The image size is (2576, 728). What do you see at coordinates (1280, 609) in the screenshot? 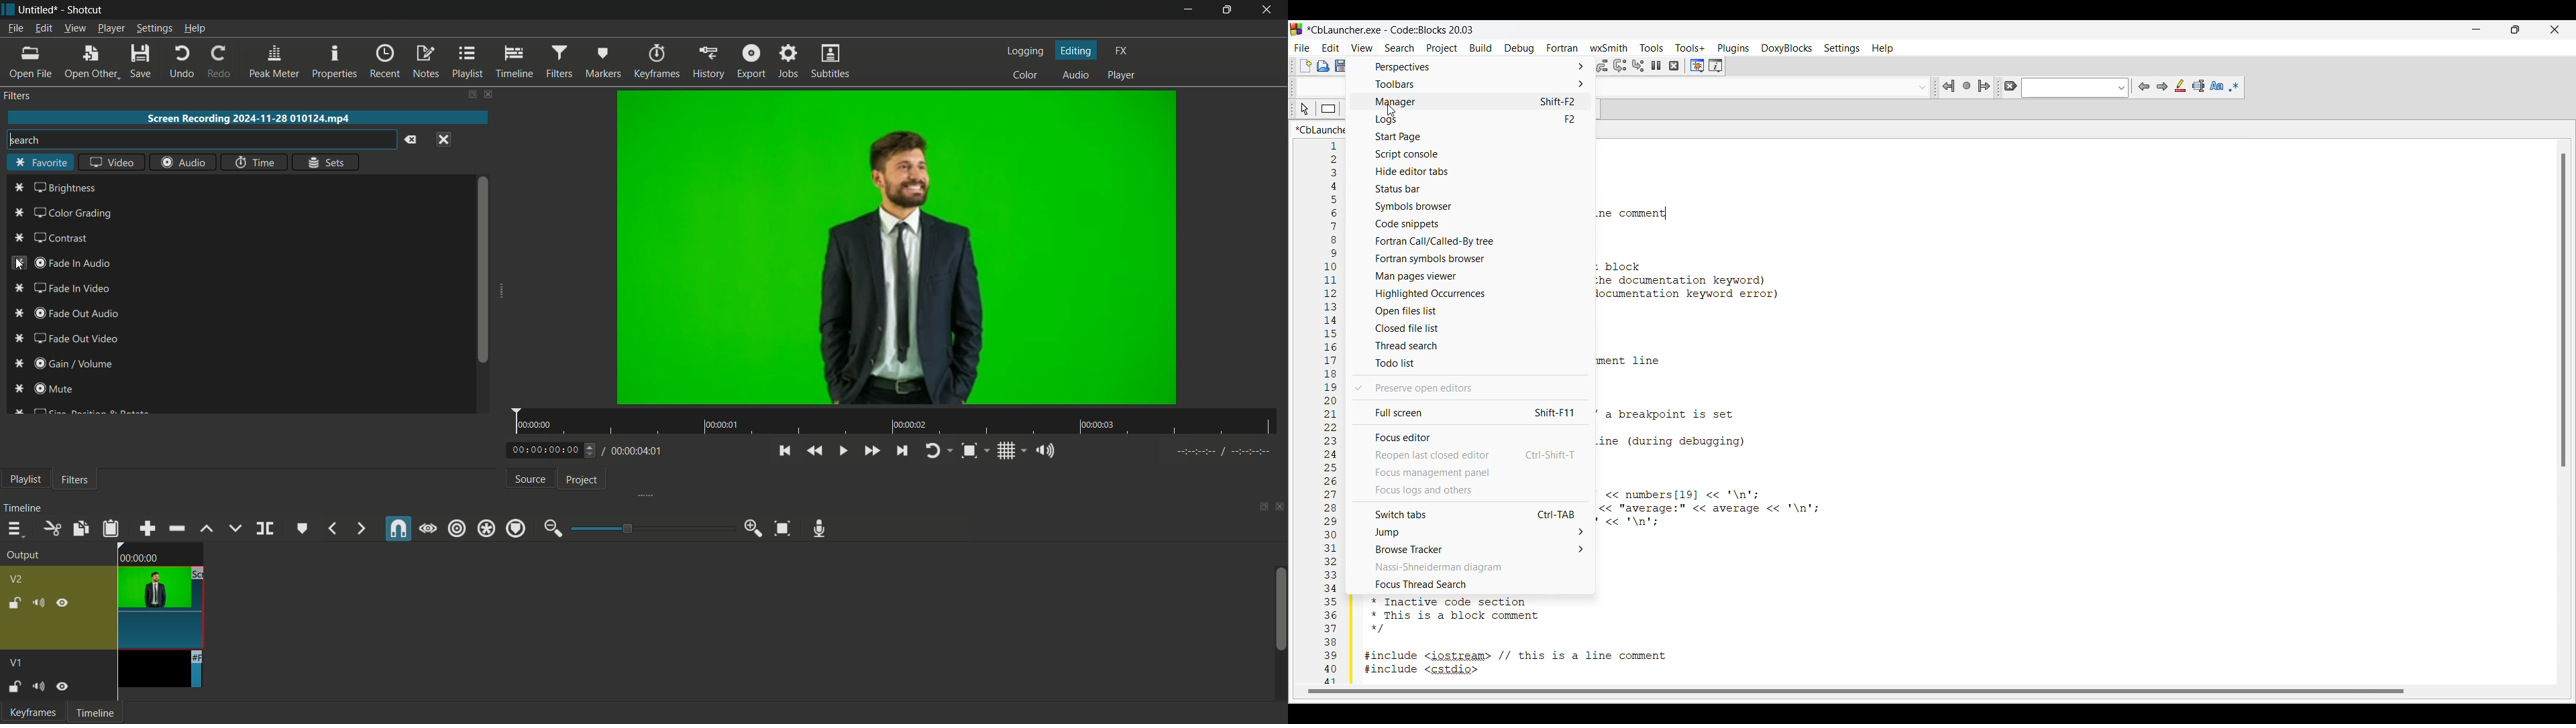
I see `scroll bar` at bounding box center [1280, 609].